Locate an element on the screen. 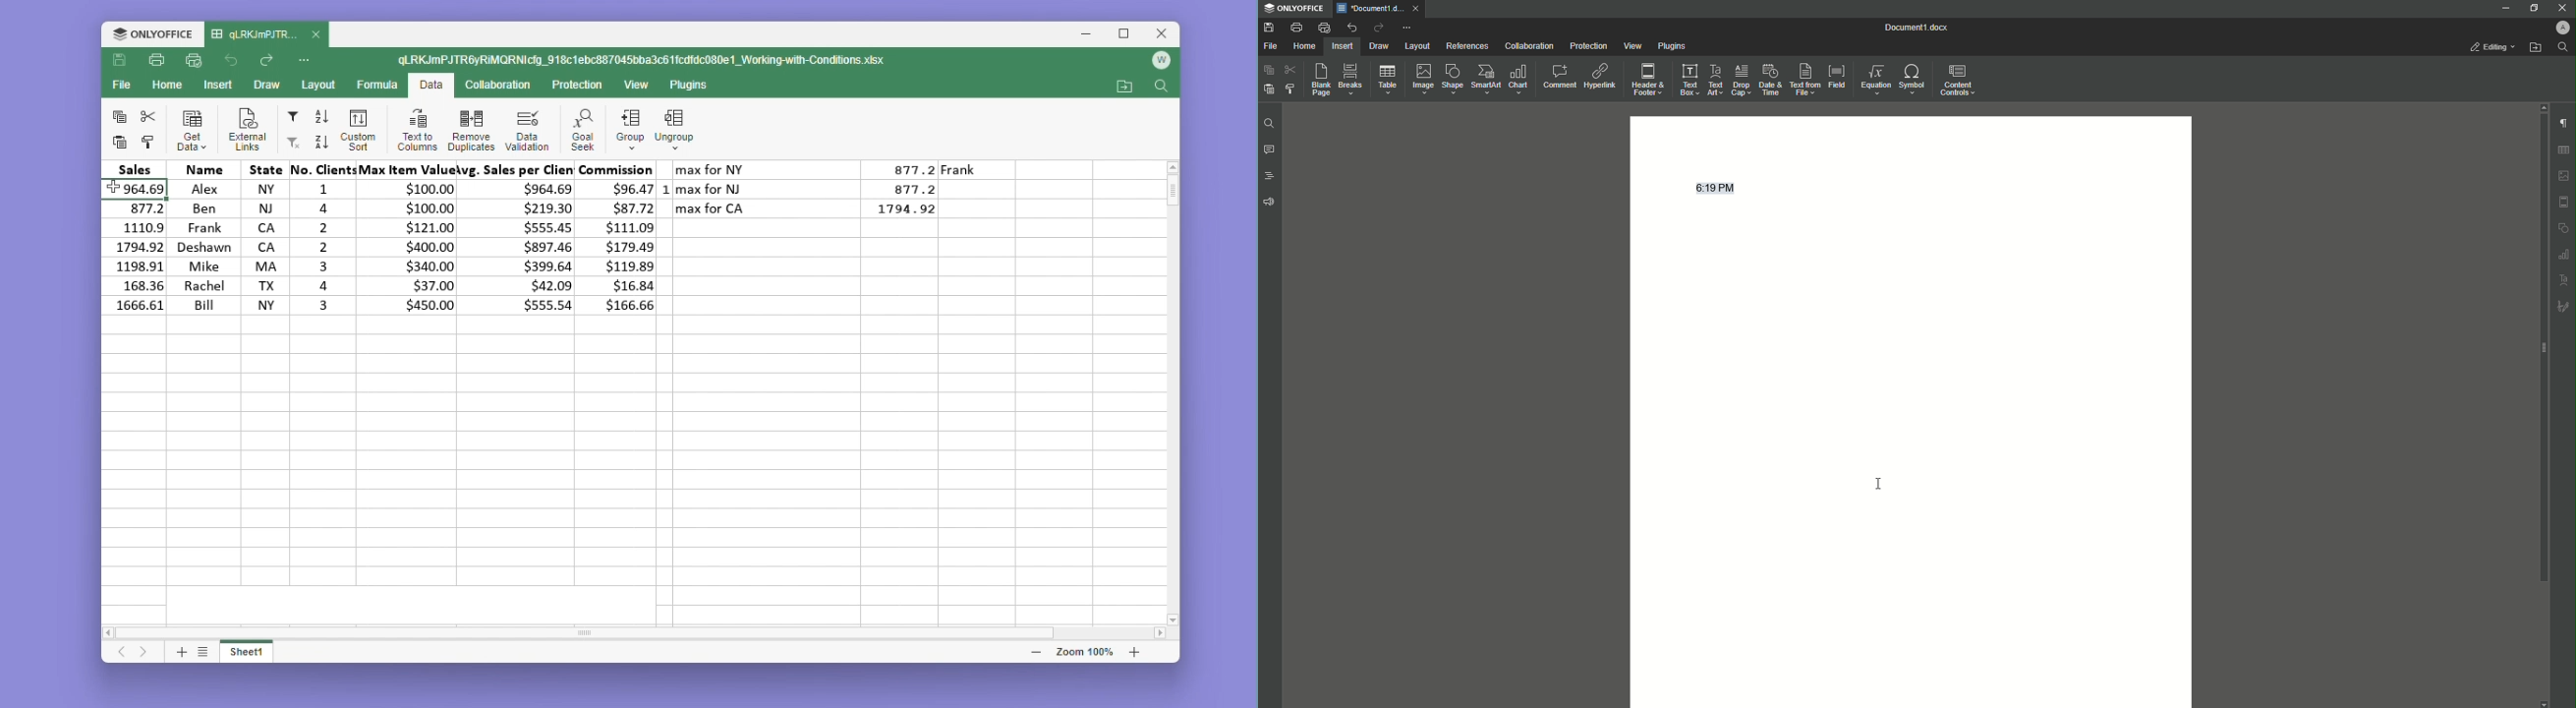 The image size is (2576, 728). 6:19 PM is located at coordinates (1723, 187).